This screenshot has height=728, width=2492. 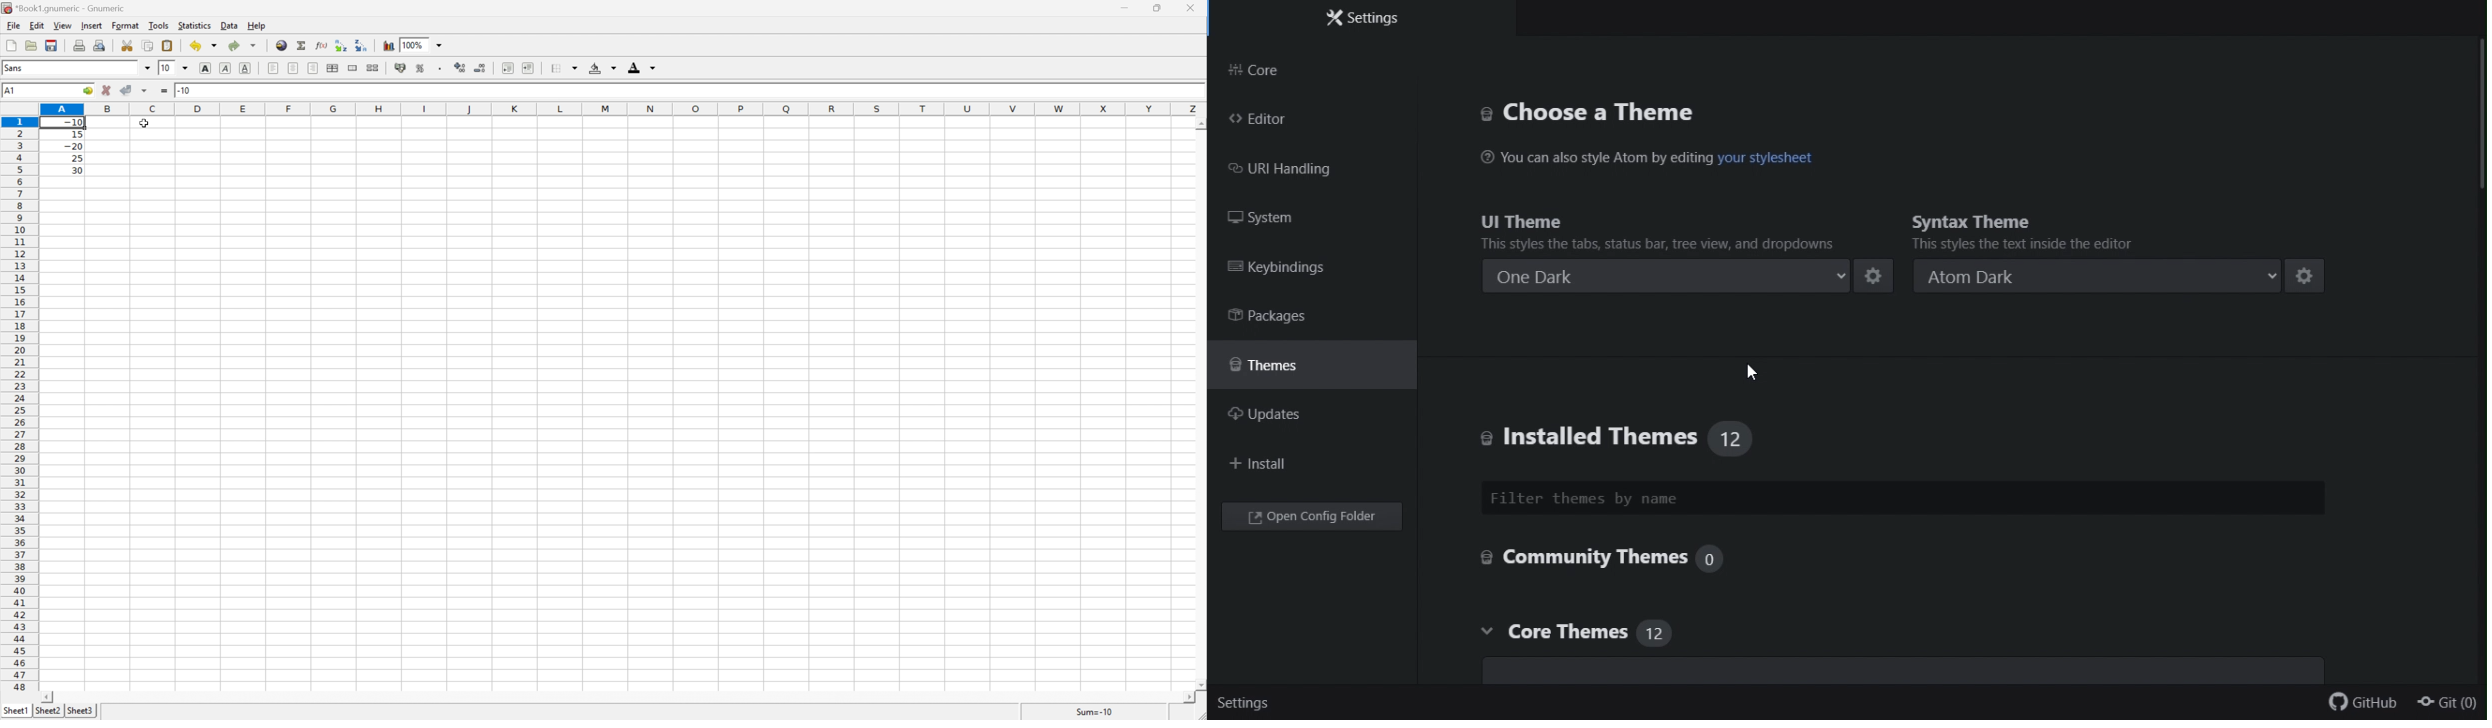 What do you see at coordinates (38, 24) in the screenshot?
I see `Edit` at bounding box center [38, 24].